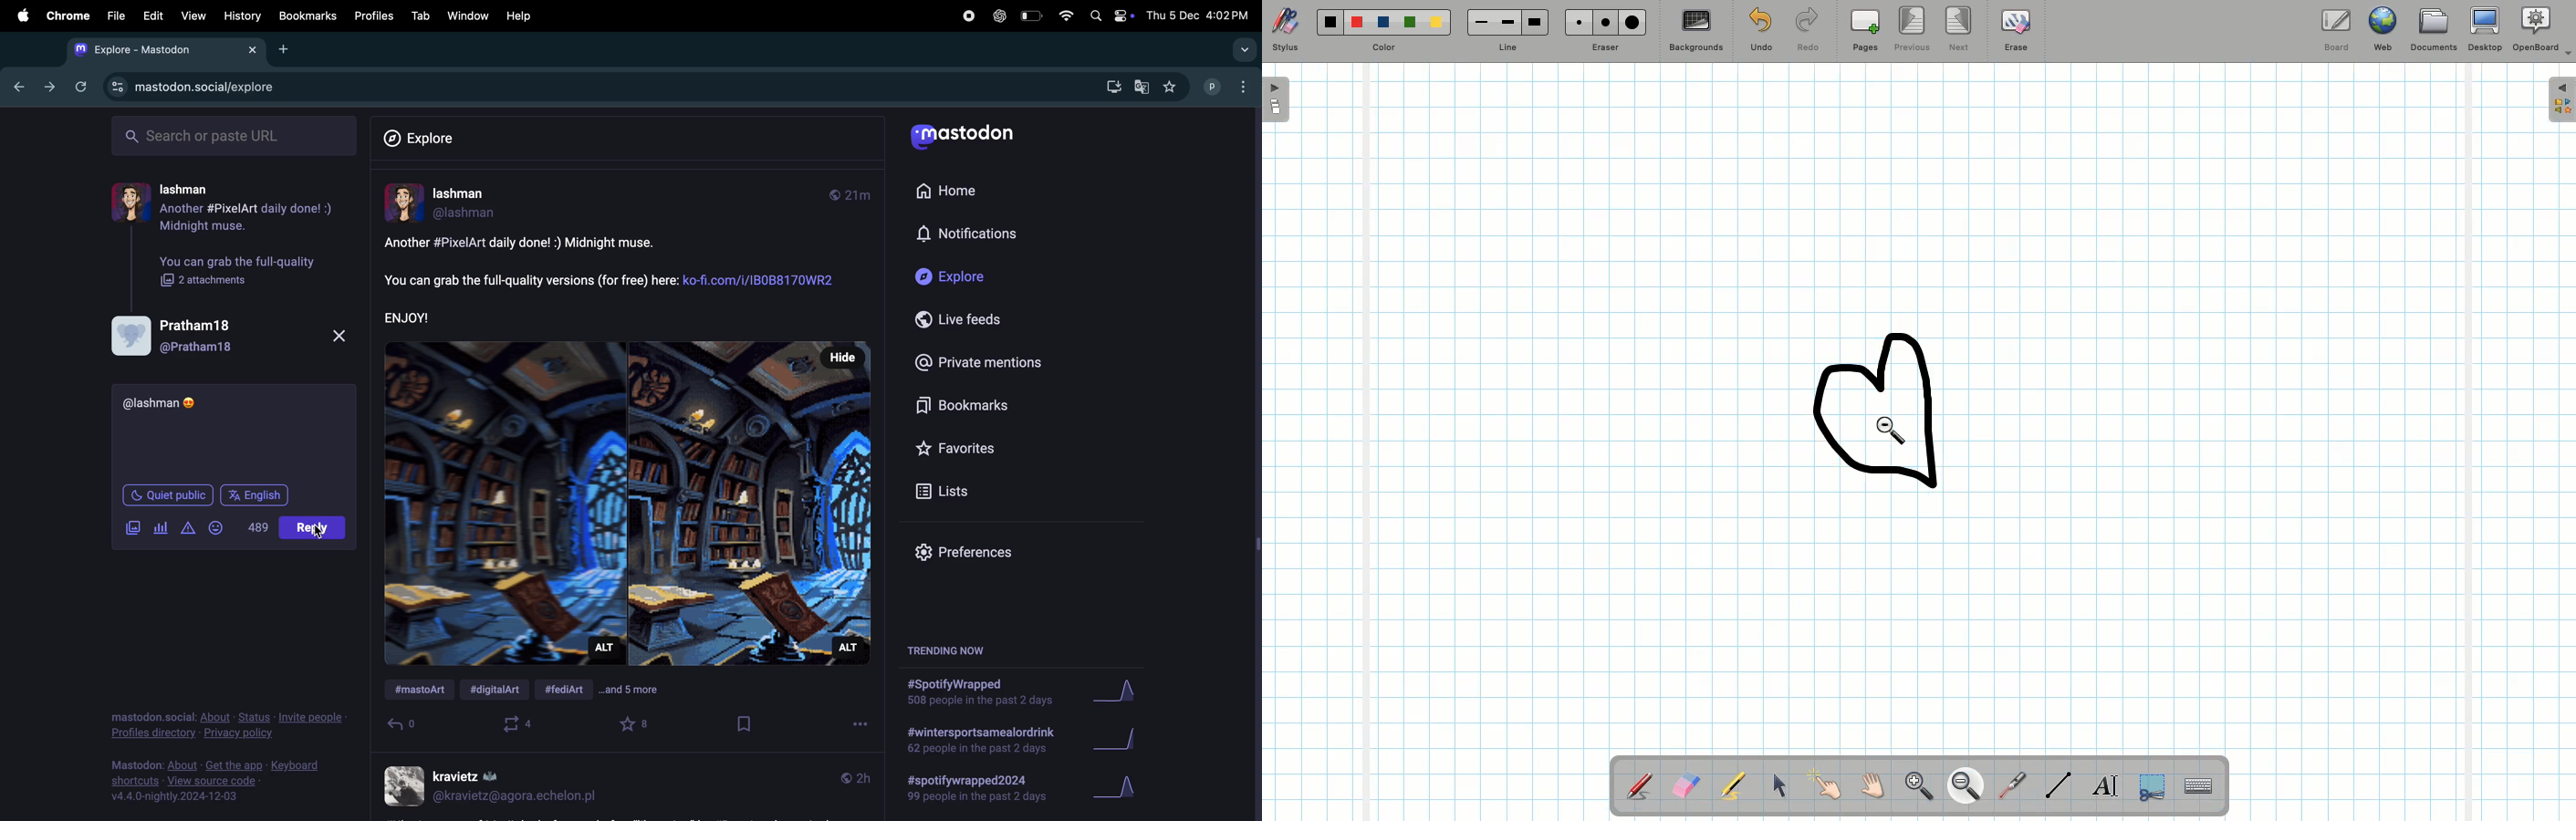 The image size is (2576, 840). Describe the element at coordinates (235, 137) in the screenshot. I see `search url` at that location.